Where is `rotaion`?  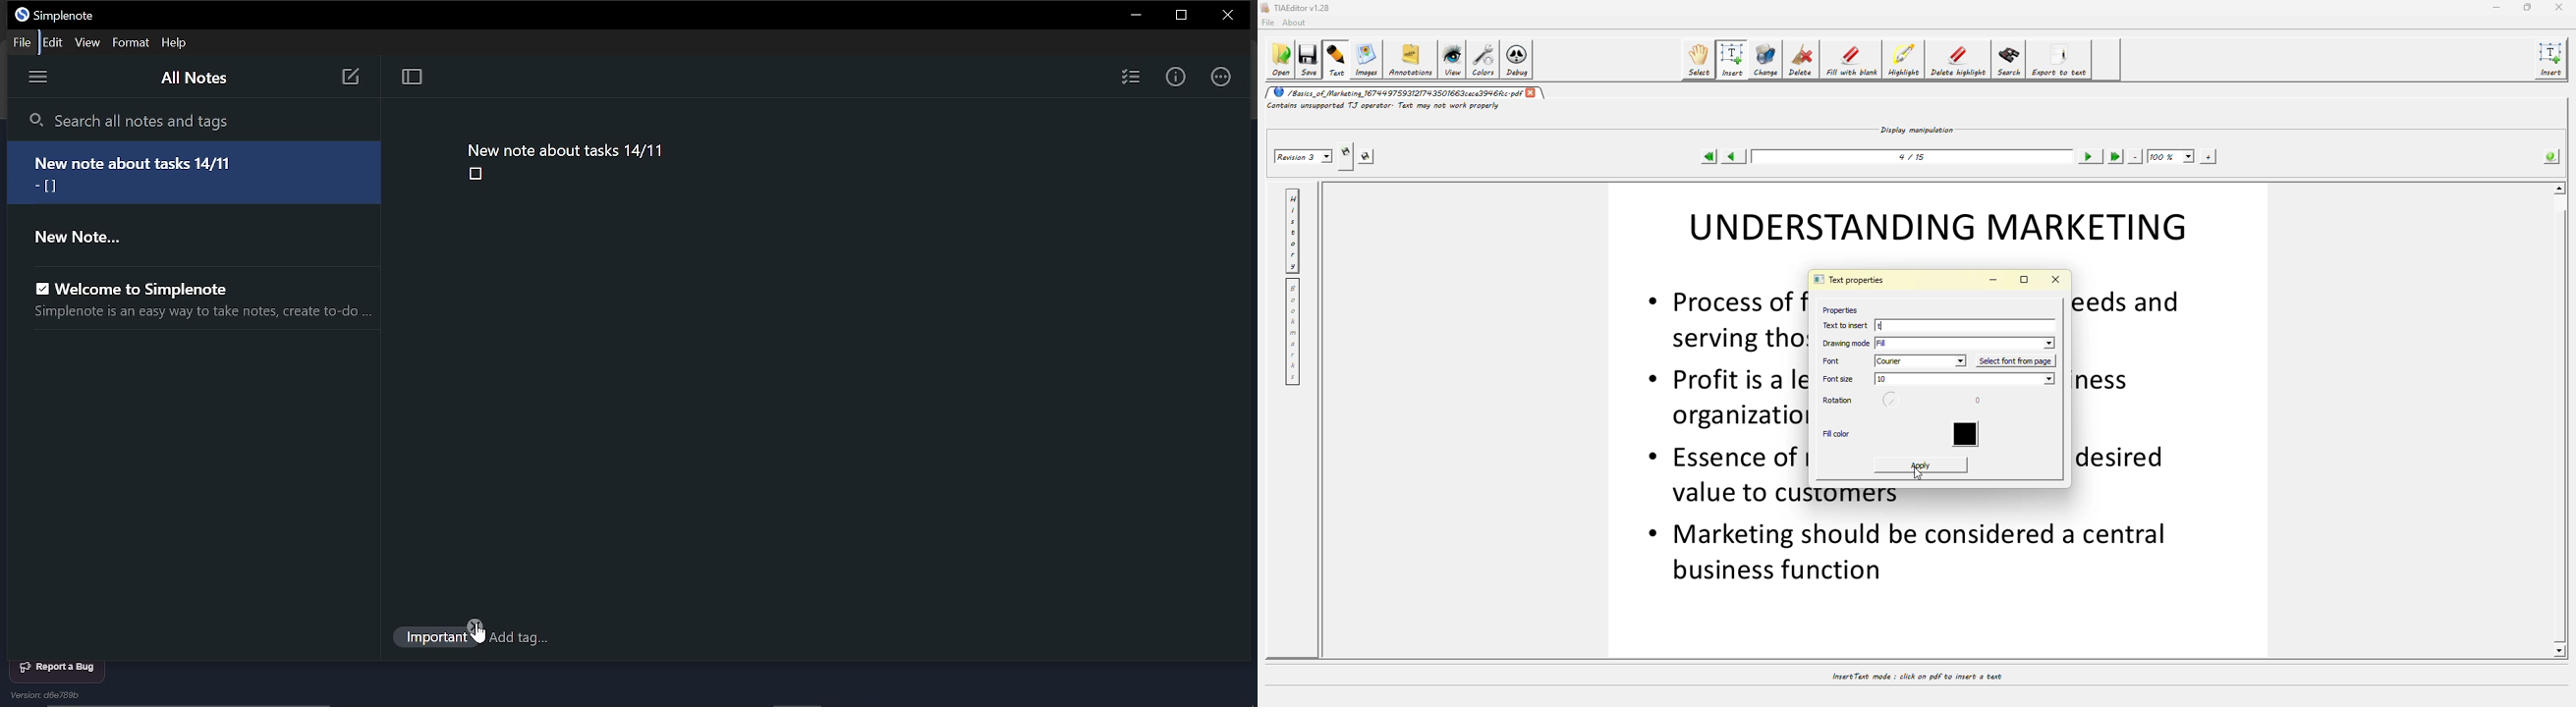 rotaion is located at coordinates (1894, 402).